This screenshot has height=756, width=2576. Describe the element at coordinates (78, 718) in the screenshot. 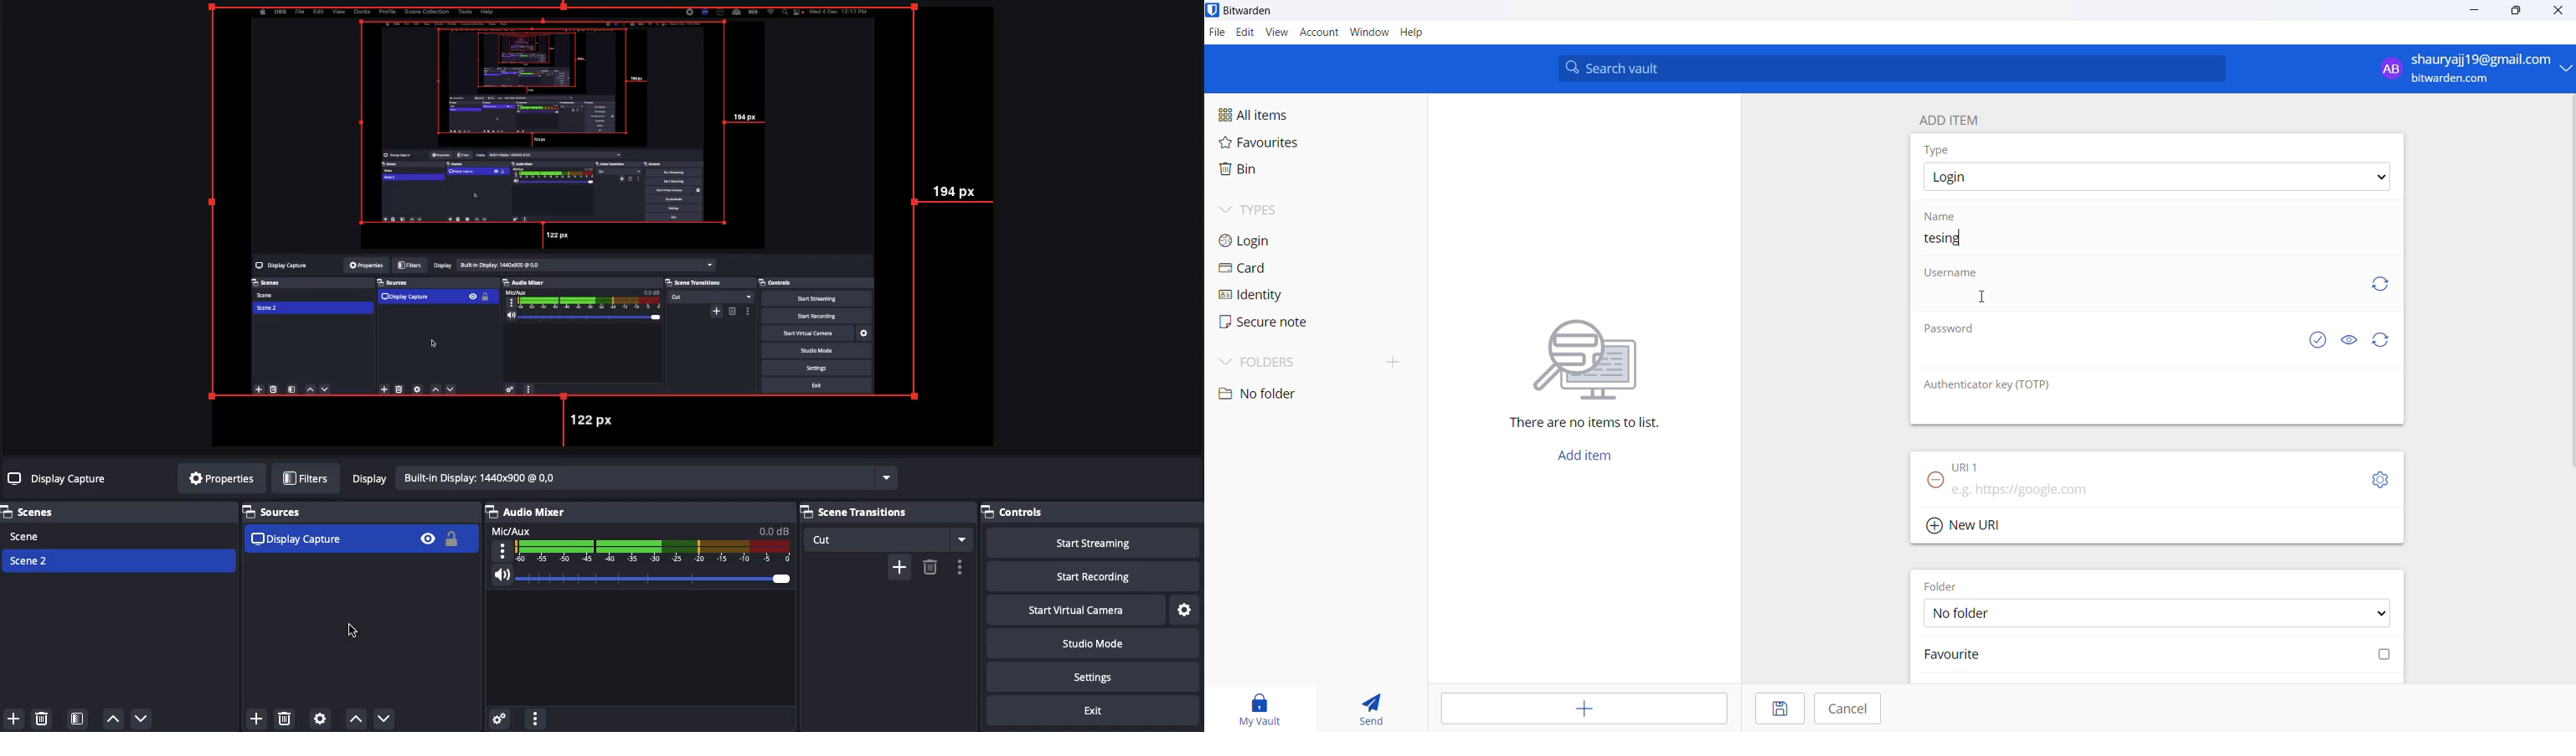

I see `Scene filter` at that location.